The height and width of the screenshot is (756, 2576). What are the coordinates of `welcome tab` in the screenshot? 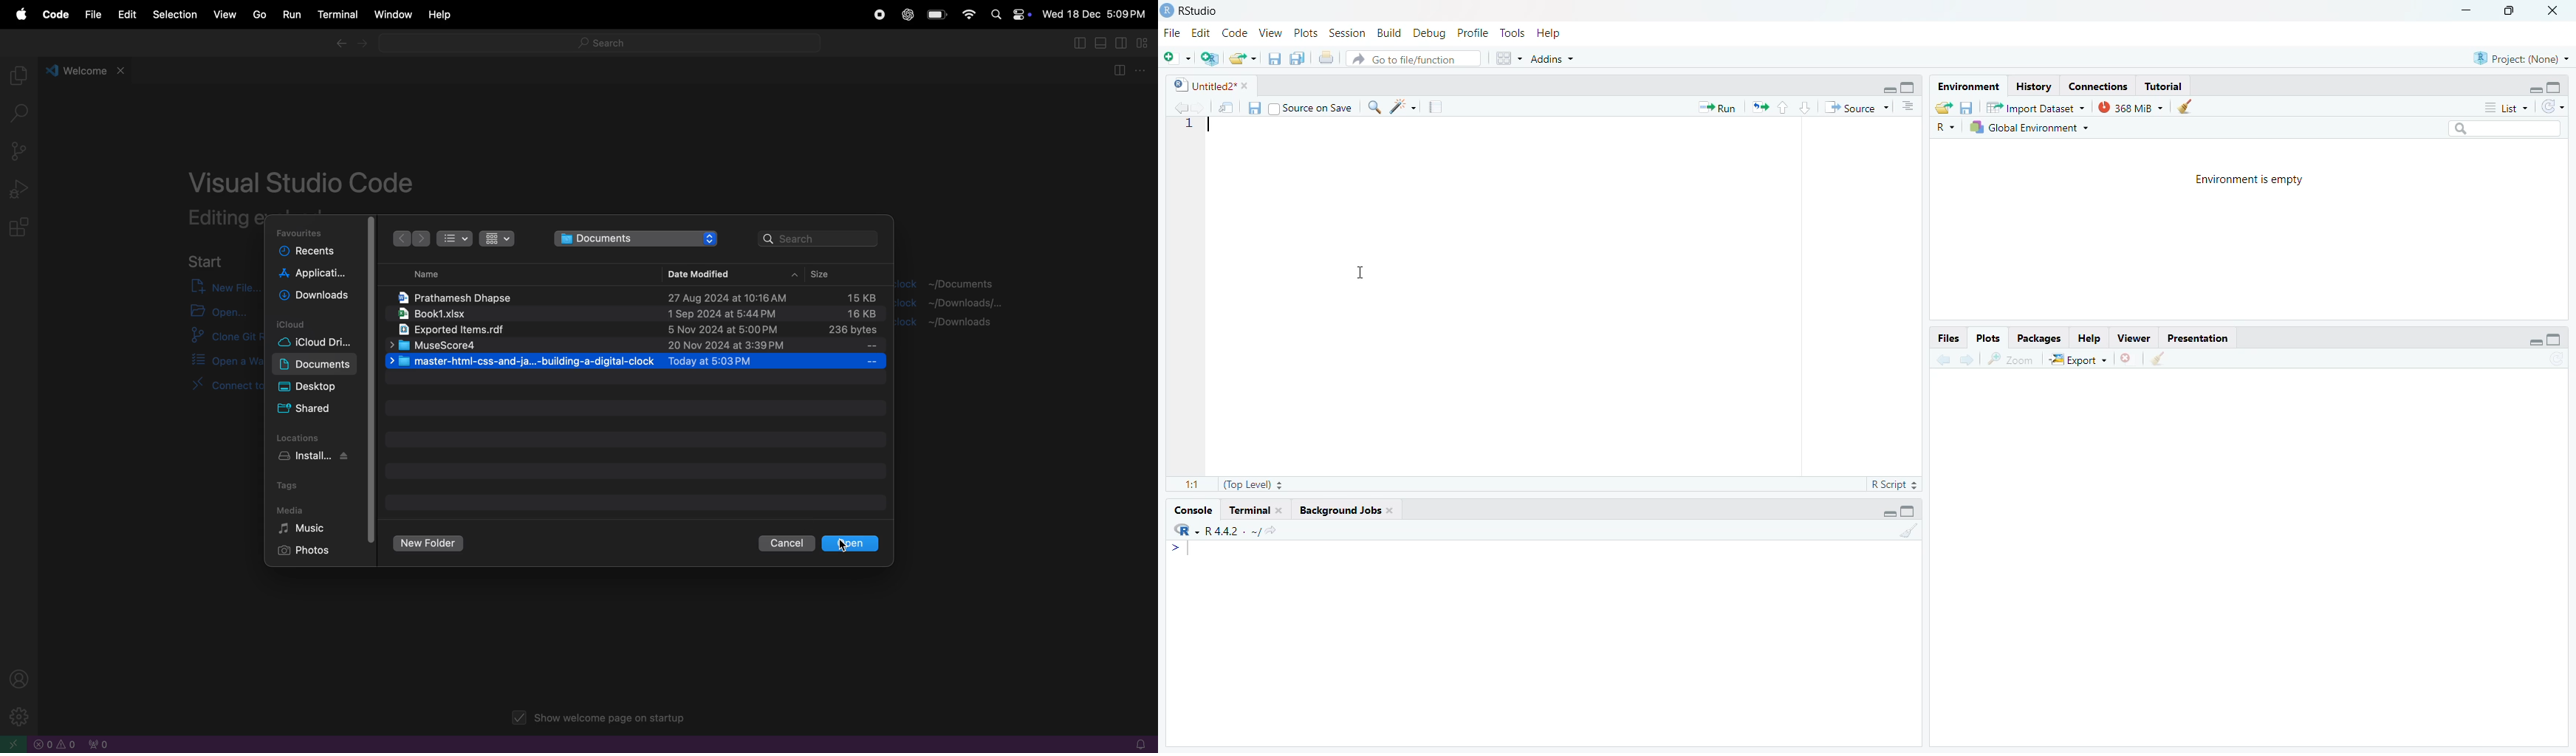 It's located at (87, 69).